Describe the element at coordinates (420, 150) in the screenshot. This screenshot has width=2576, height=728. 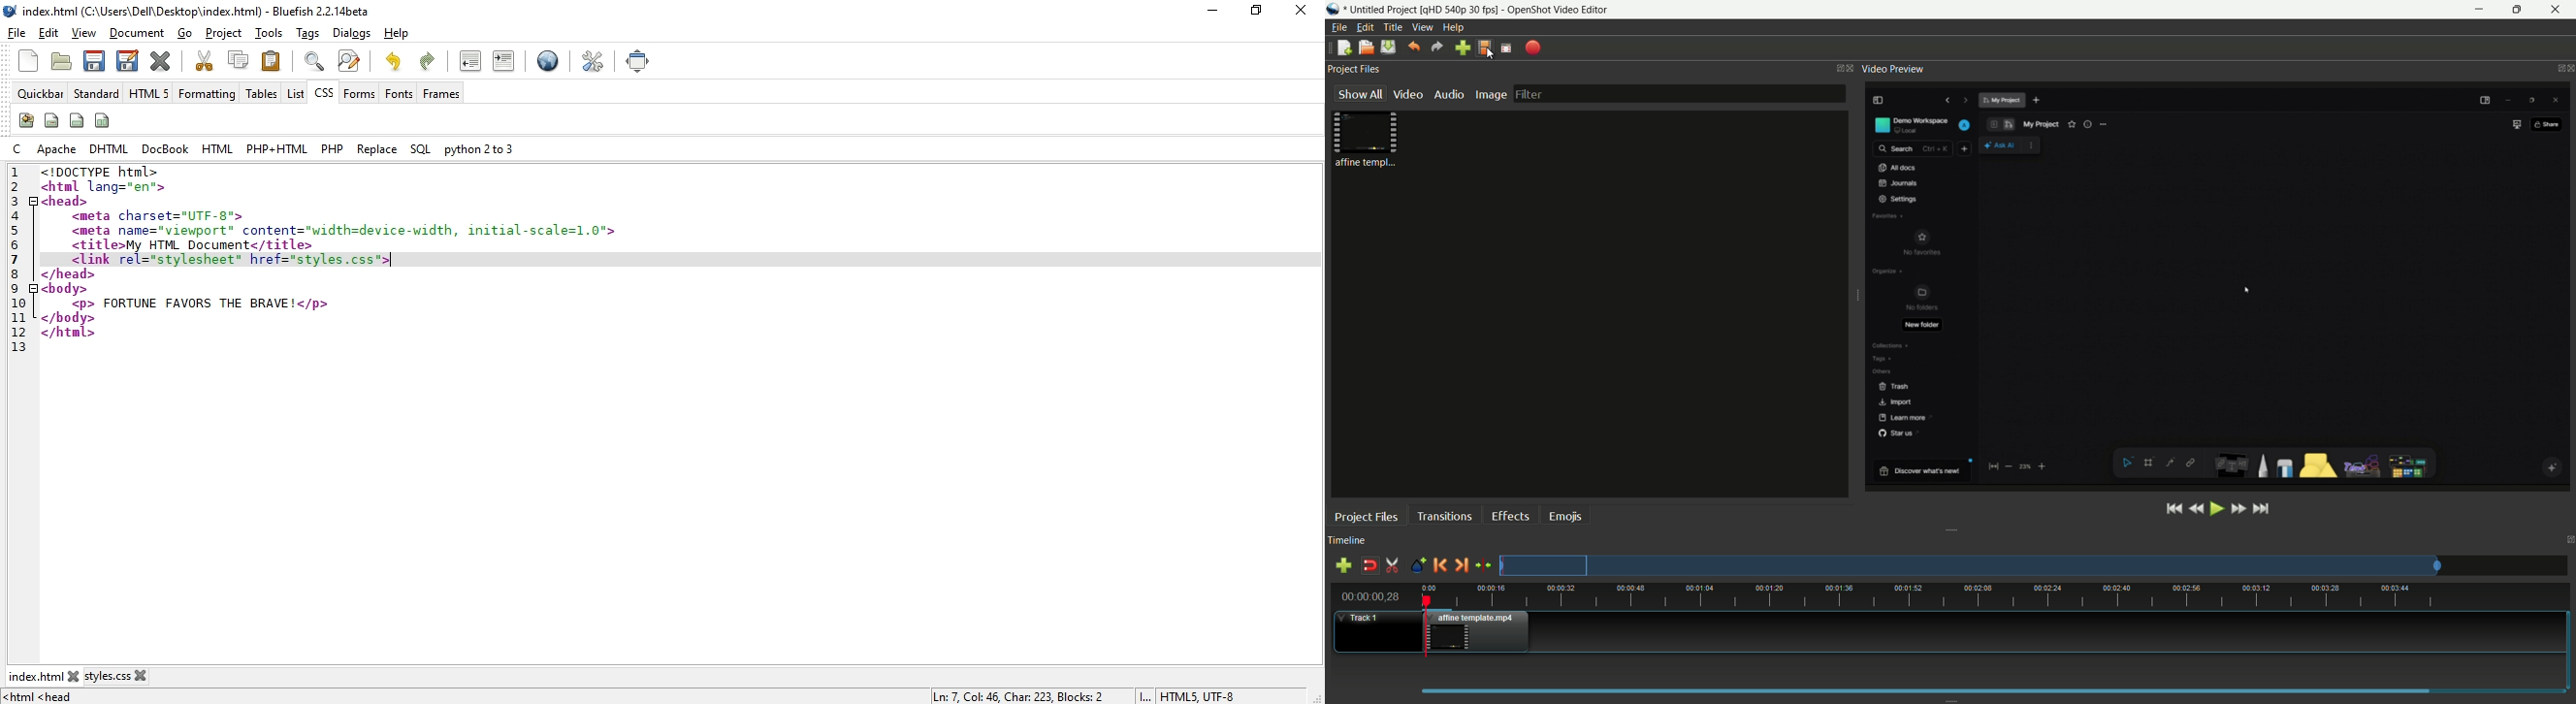
I see `sql` at that location.